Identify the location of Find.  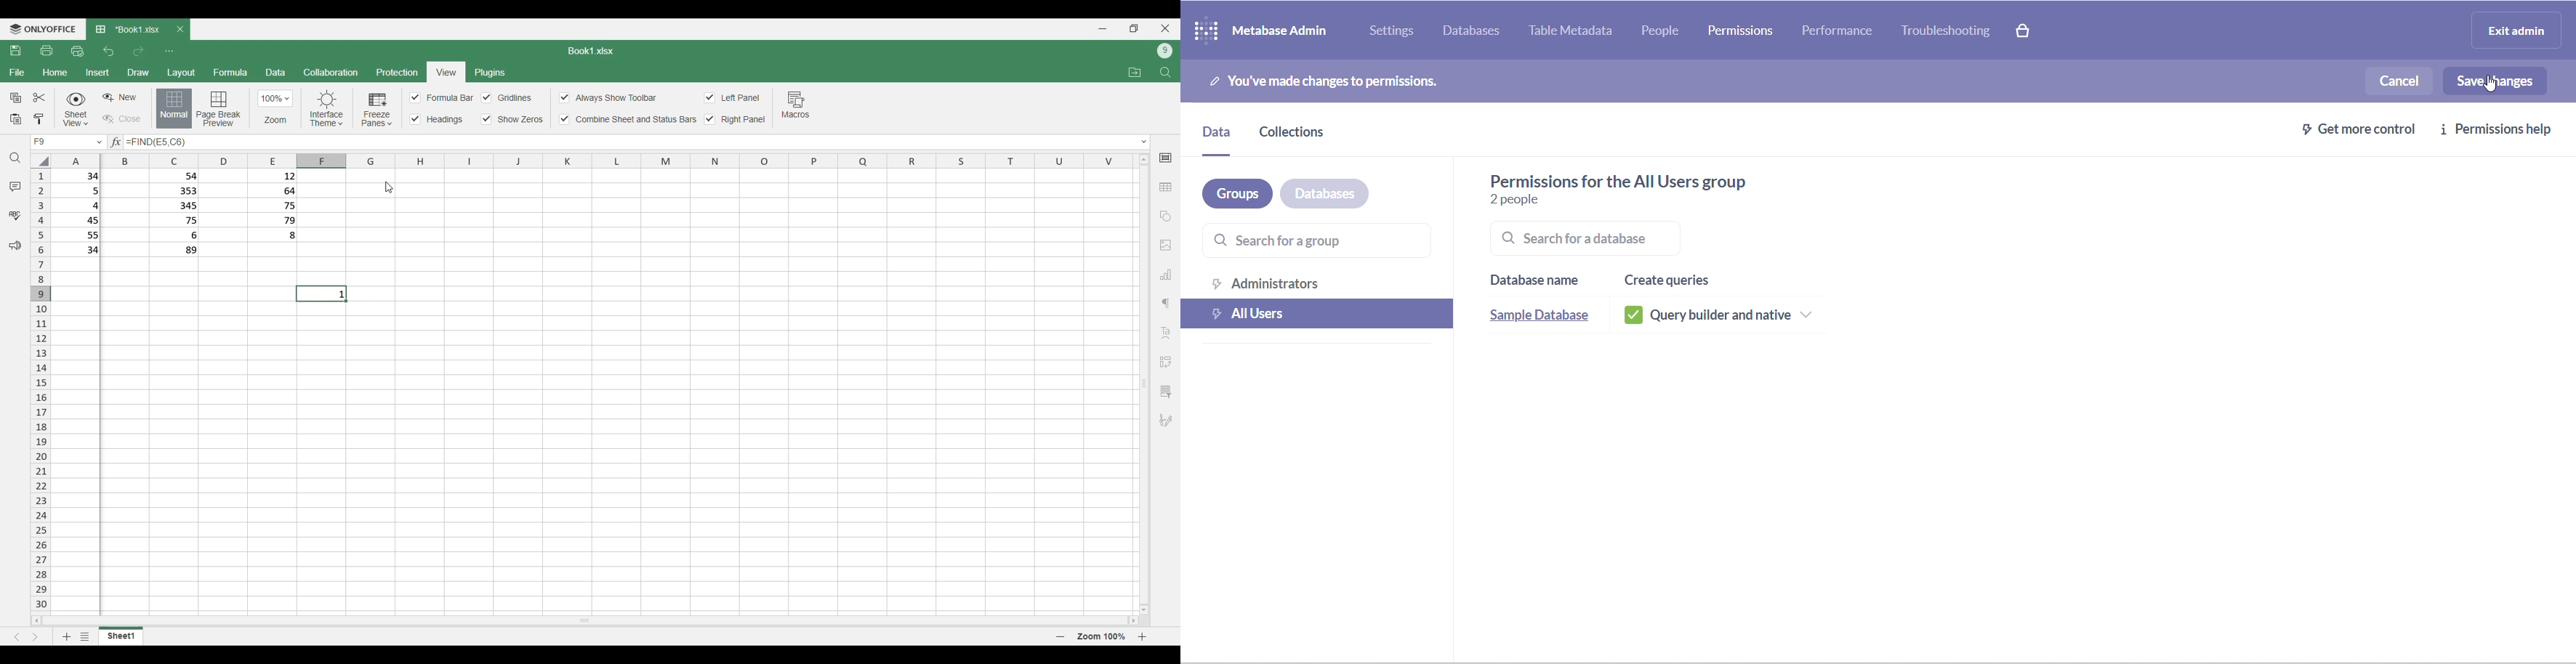
(1166, 73).